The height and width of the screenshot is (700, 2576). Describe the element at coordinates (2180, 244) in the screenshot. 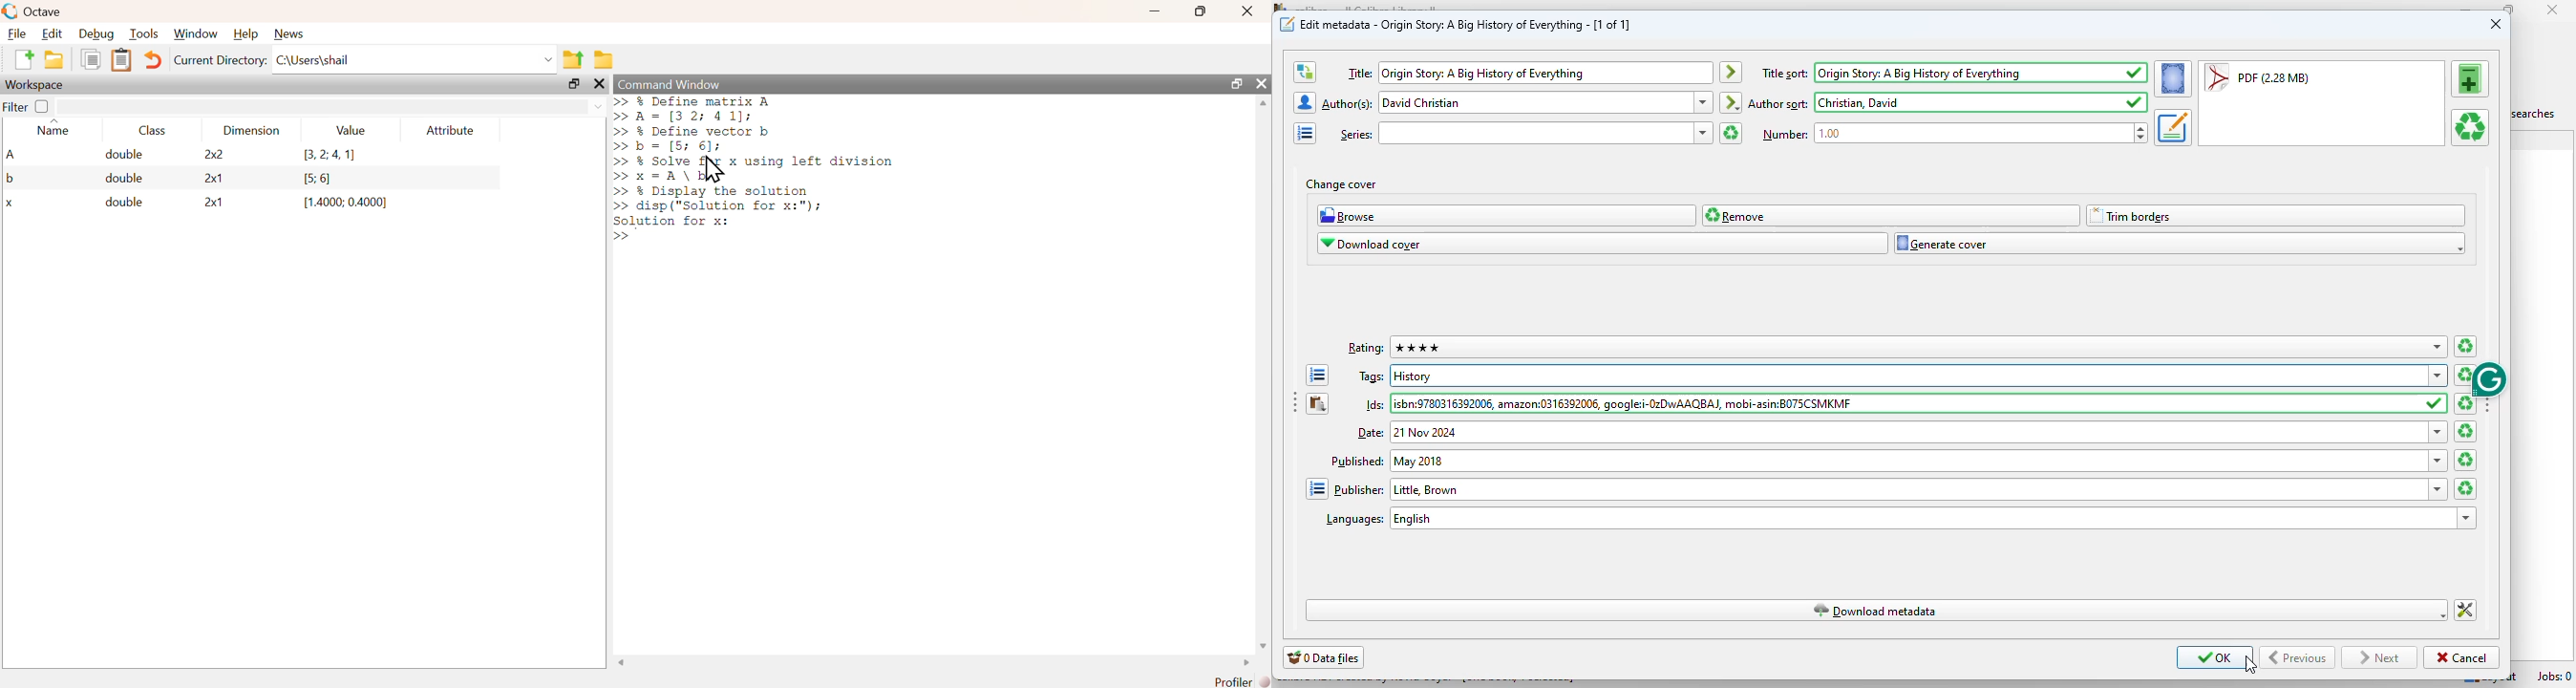

I see `generate cover` at that location.